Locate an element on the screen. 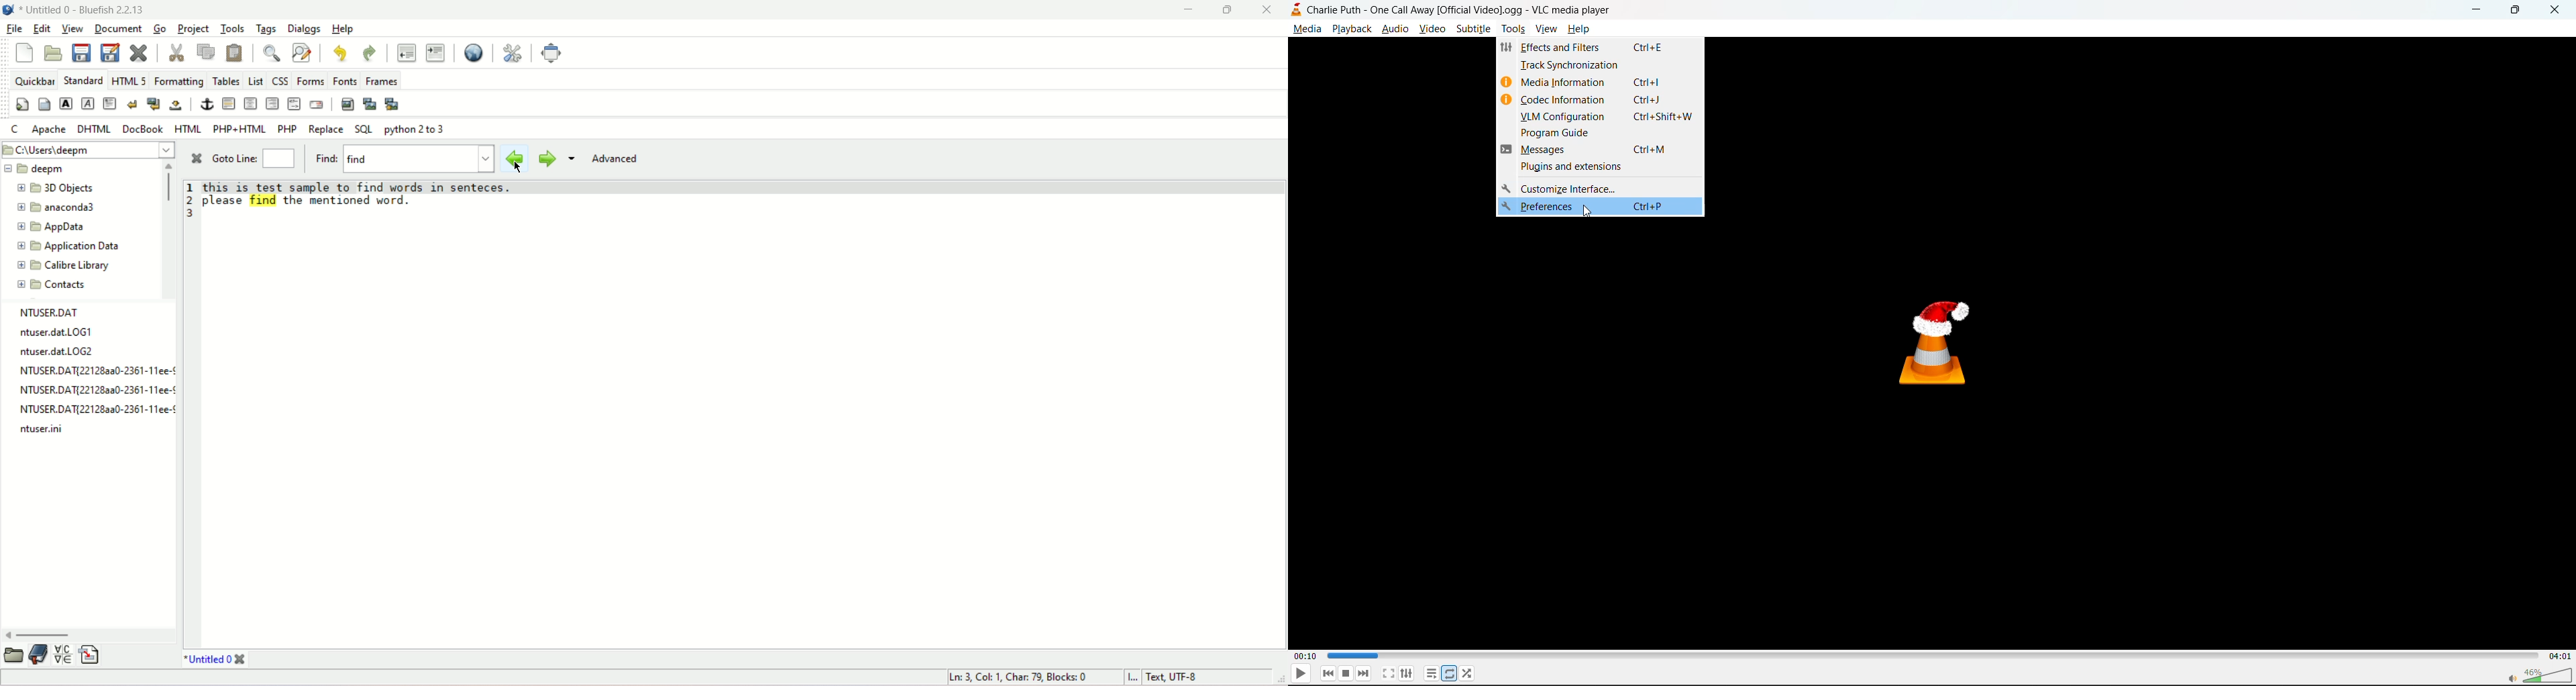 Image resolution: width=2576 pixels, height=700 pixels. center is located at coordinates (252, 105).